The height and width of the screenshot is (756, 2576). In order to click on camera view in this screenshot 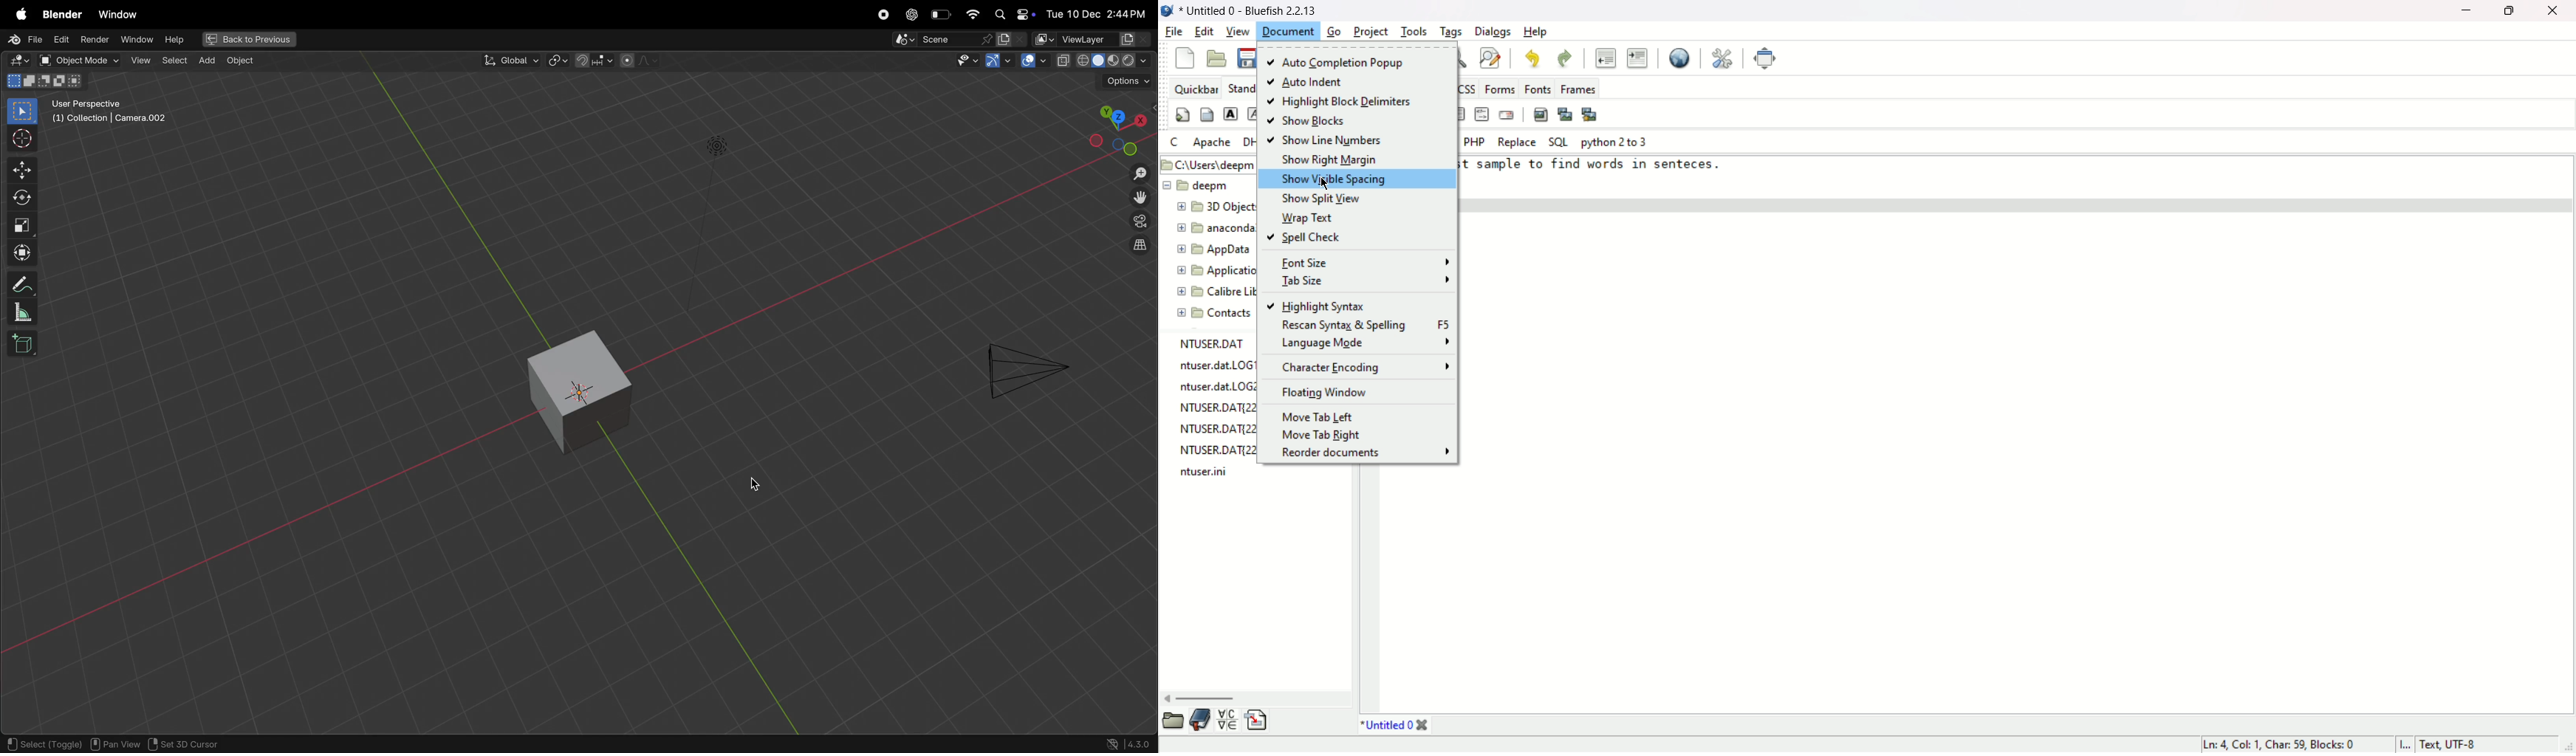, I will do `click(1139, 224)`.